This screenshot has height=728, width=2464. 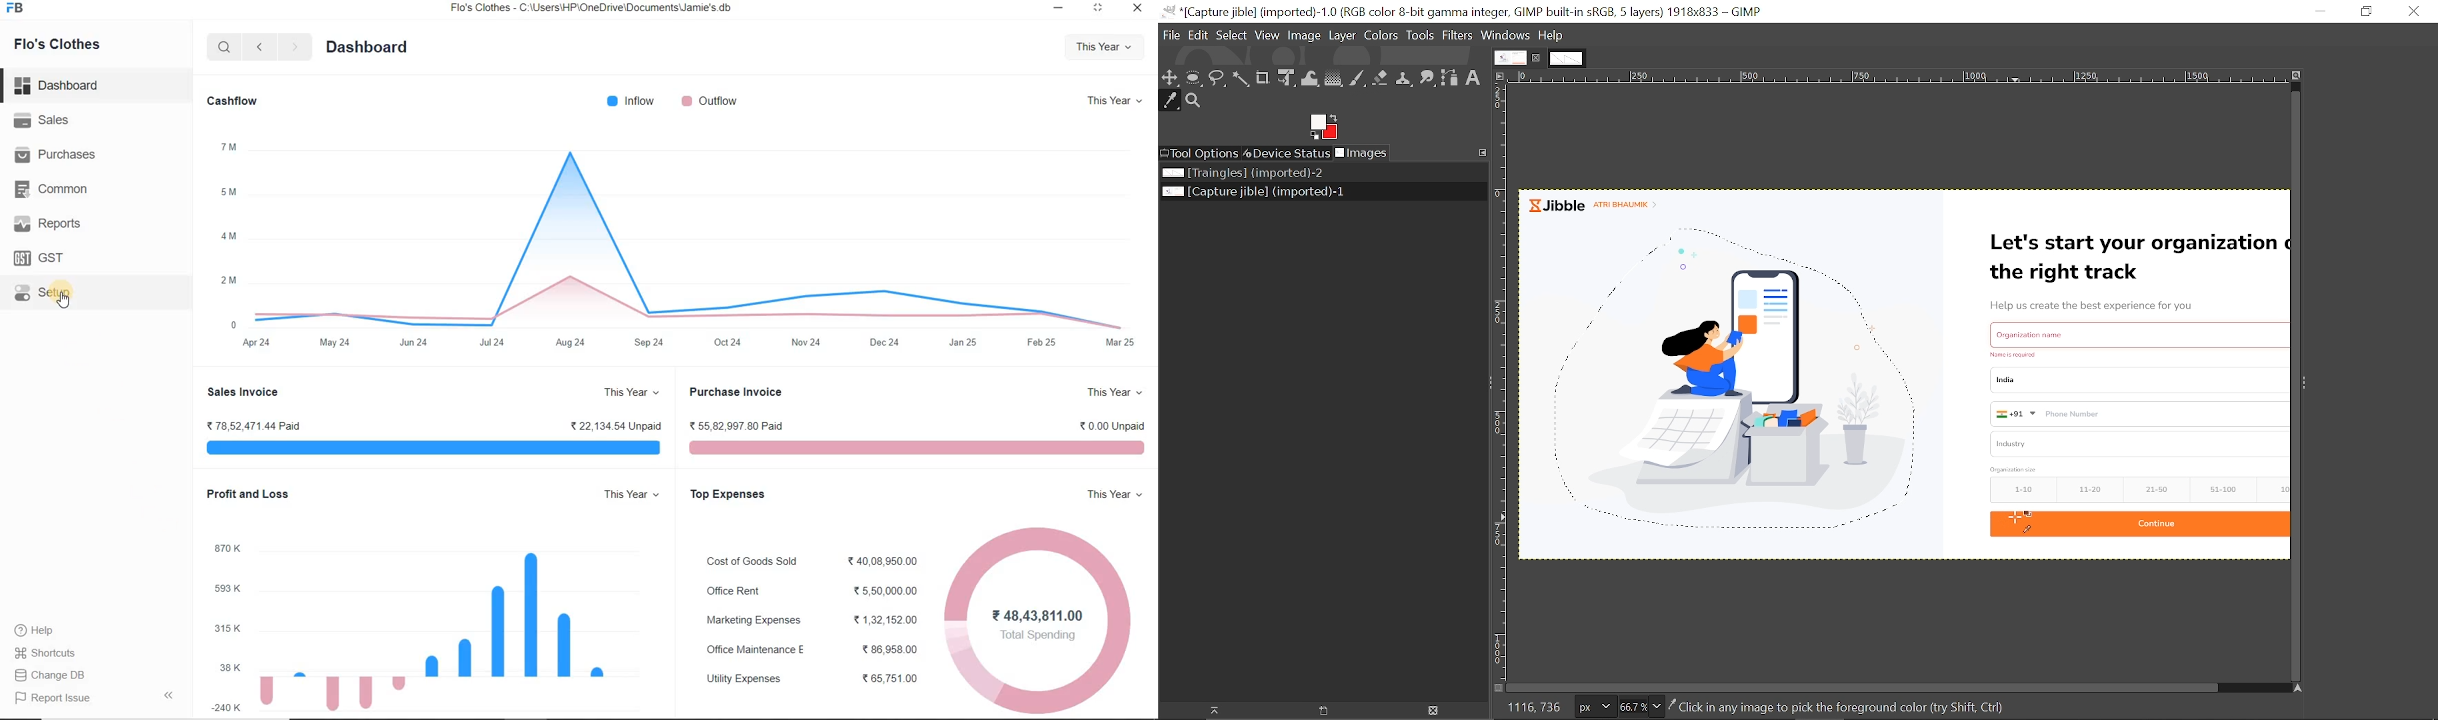 I want to click on Cursor, so click(x=2022, y=522).